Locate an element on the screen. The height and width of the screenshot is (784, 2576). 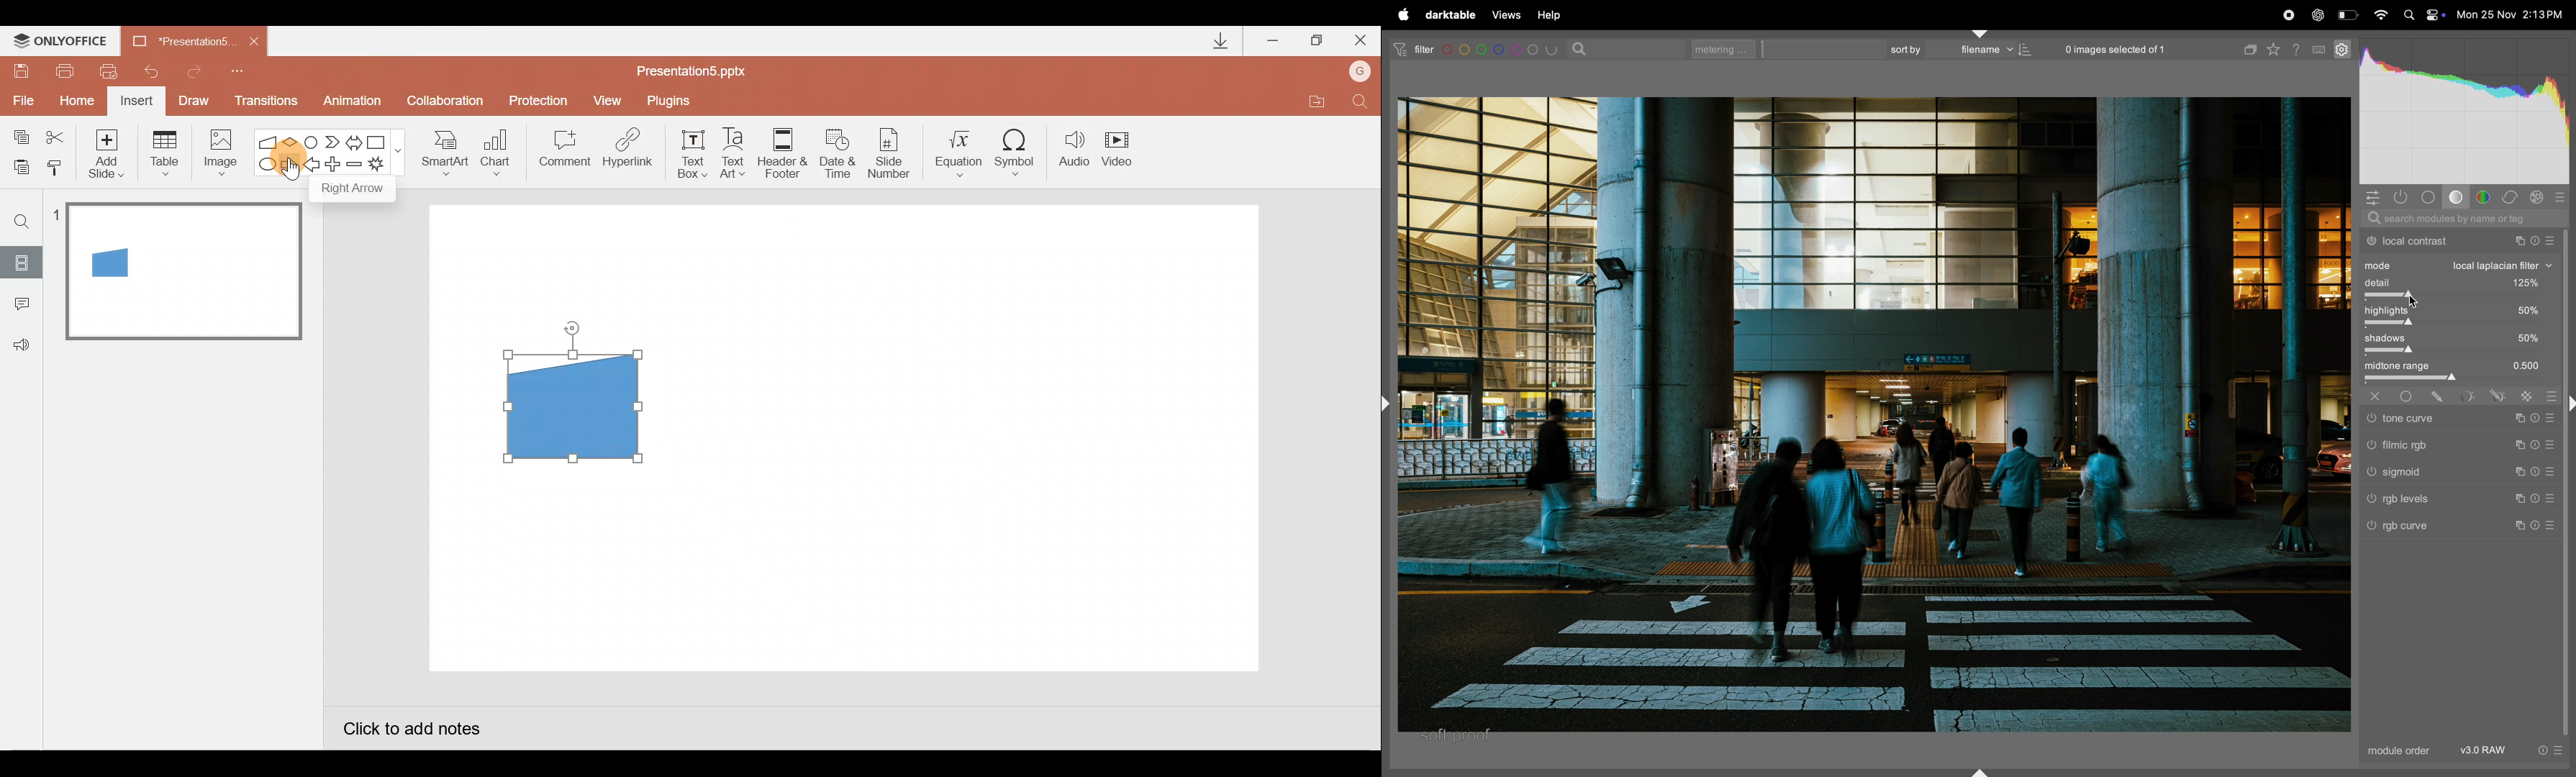
shift+ctrl+r is located at coordinates (2569, 406).